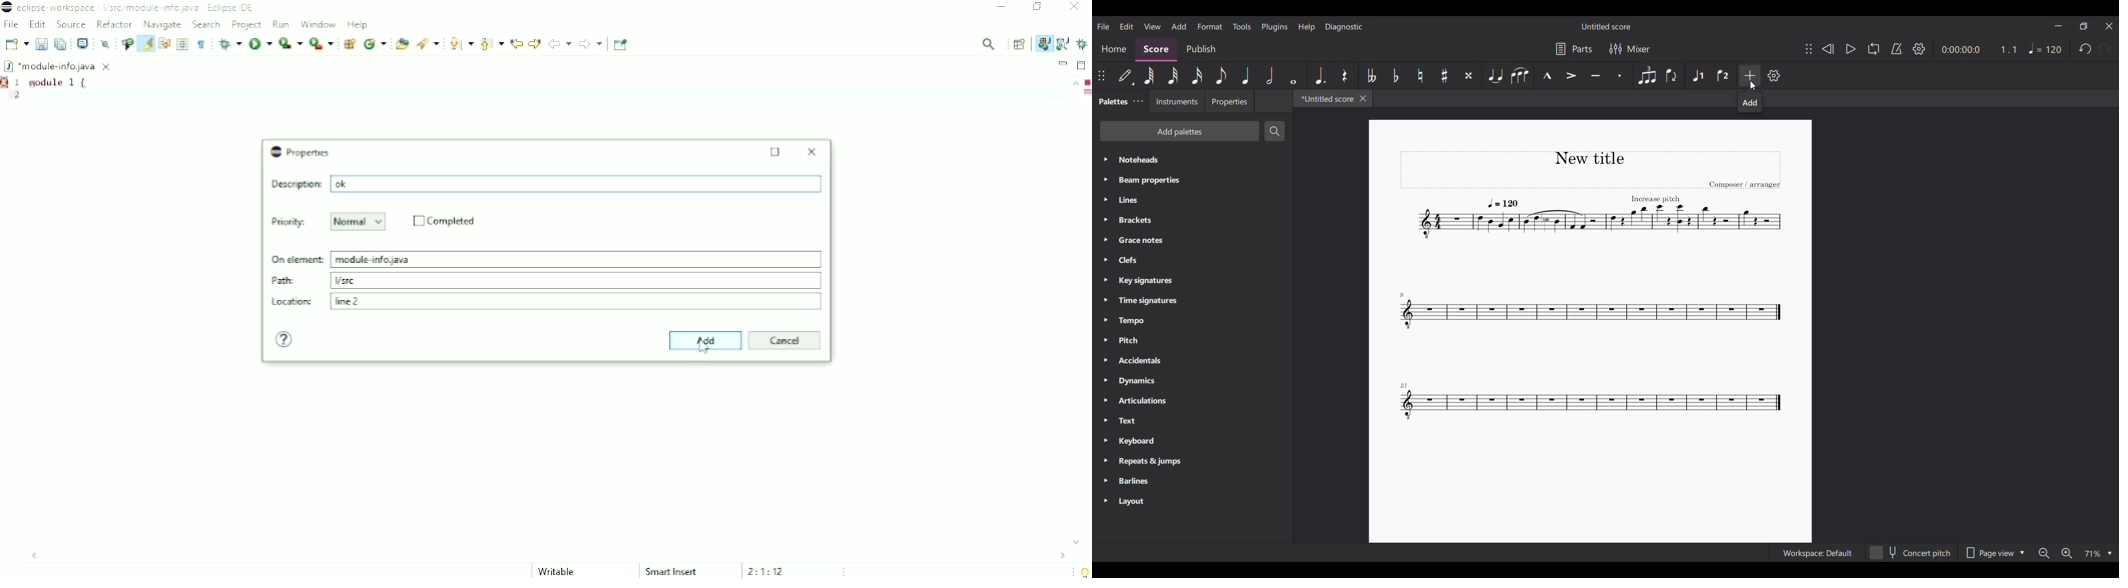 The image size is (2128, 588). Describe the element at coordinates (1699, 76) in the screenshot. I see `Voice 1` at that location.